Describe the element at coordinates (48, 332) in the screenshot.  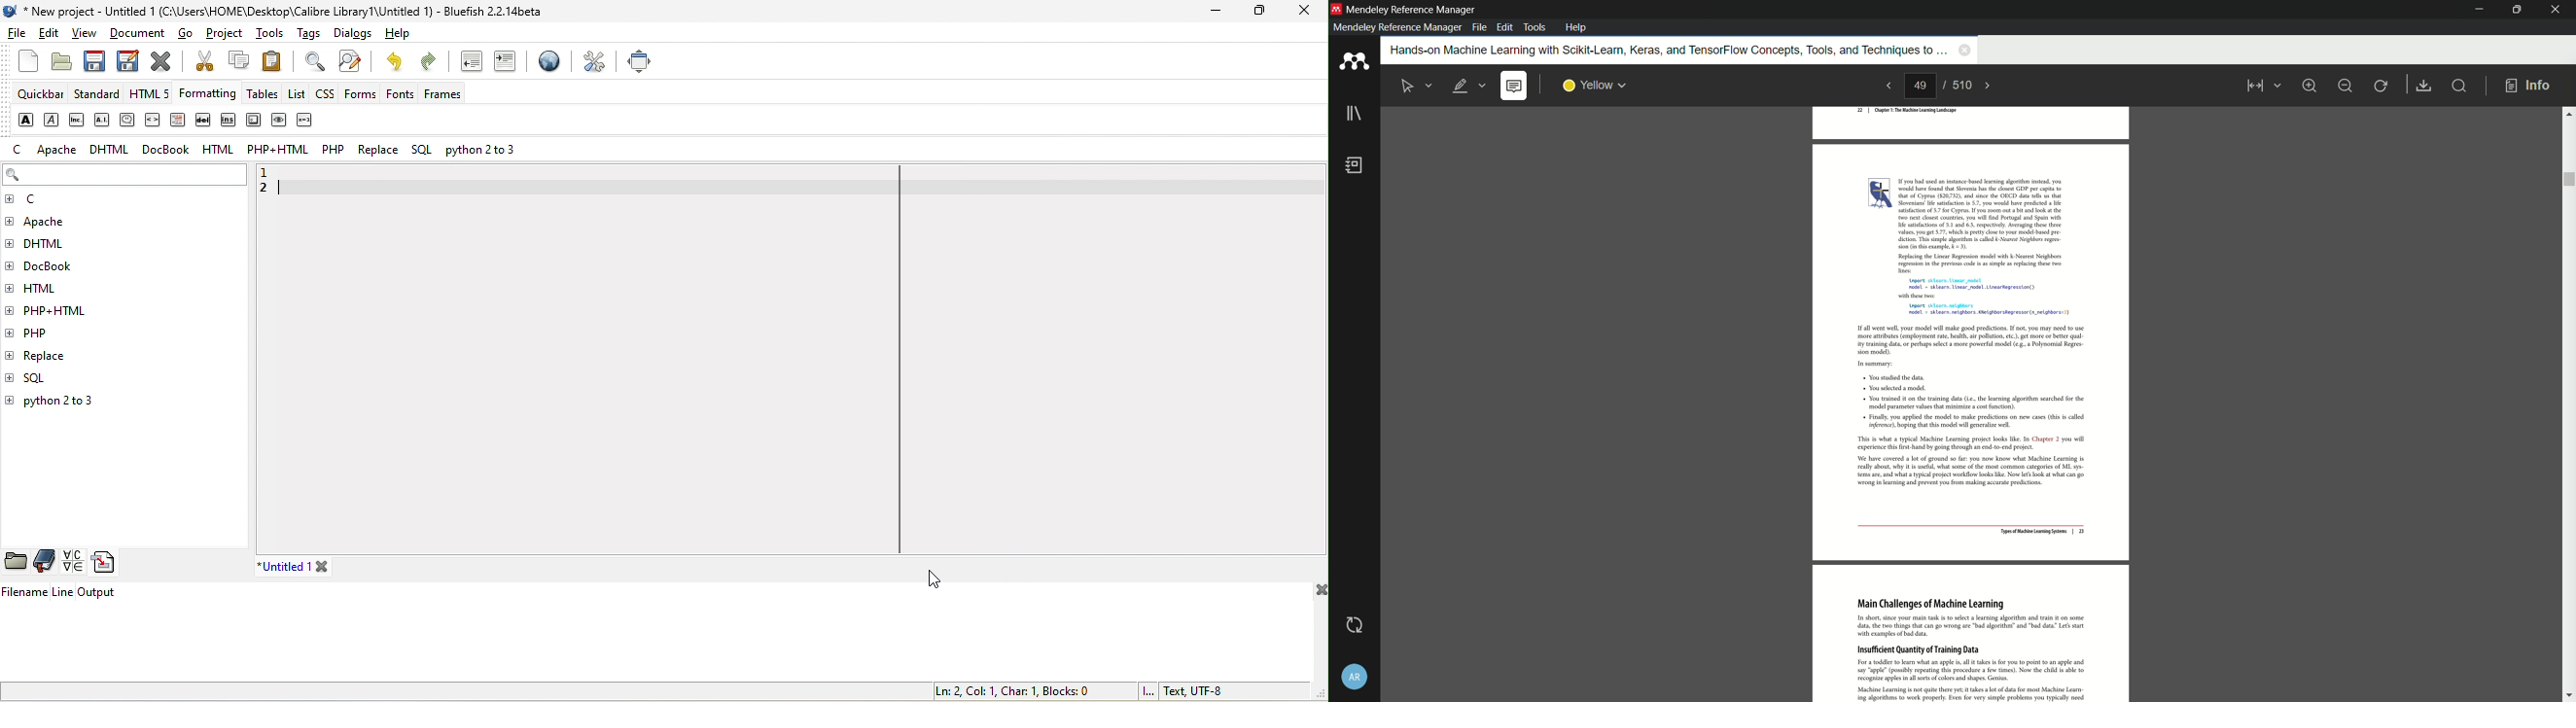
I see `php` at that location.